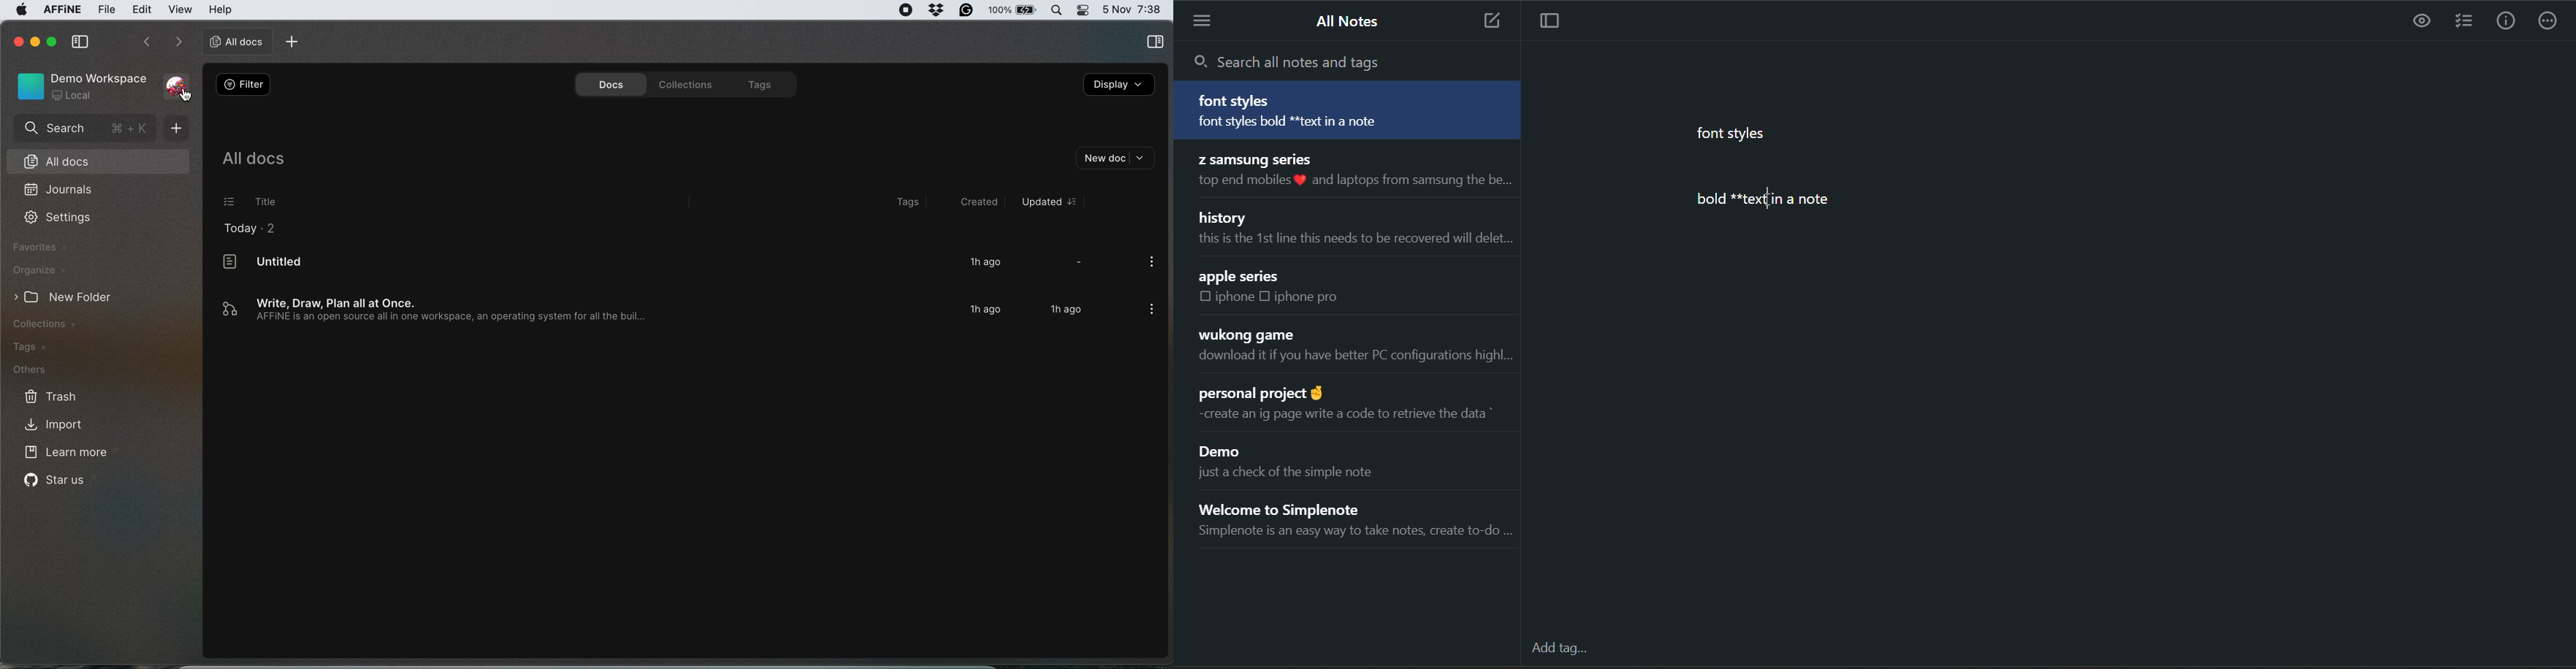 Image resolution: width=2576 pixels, height=672 pixels. Describe the element at coordinates (37, 347) in the screenshot. I see `tags` at that location.